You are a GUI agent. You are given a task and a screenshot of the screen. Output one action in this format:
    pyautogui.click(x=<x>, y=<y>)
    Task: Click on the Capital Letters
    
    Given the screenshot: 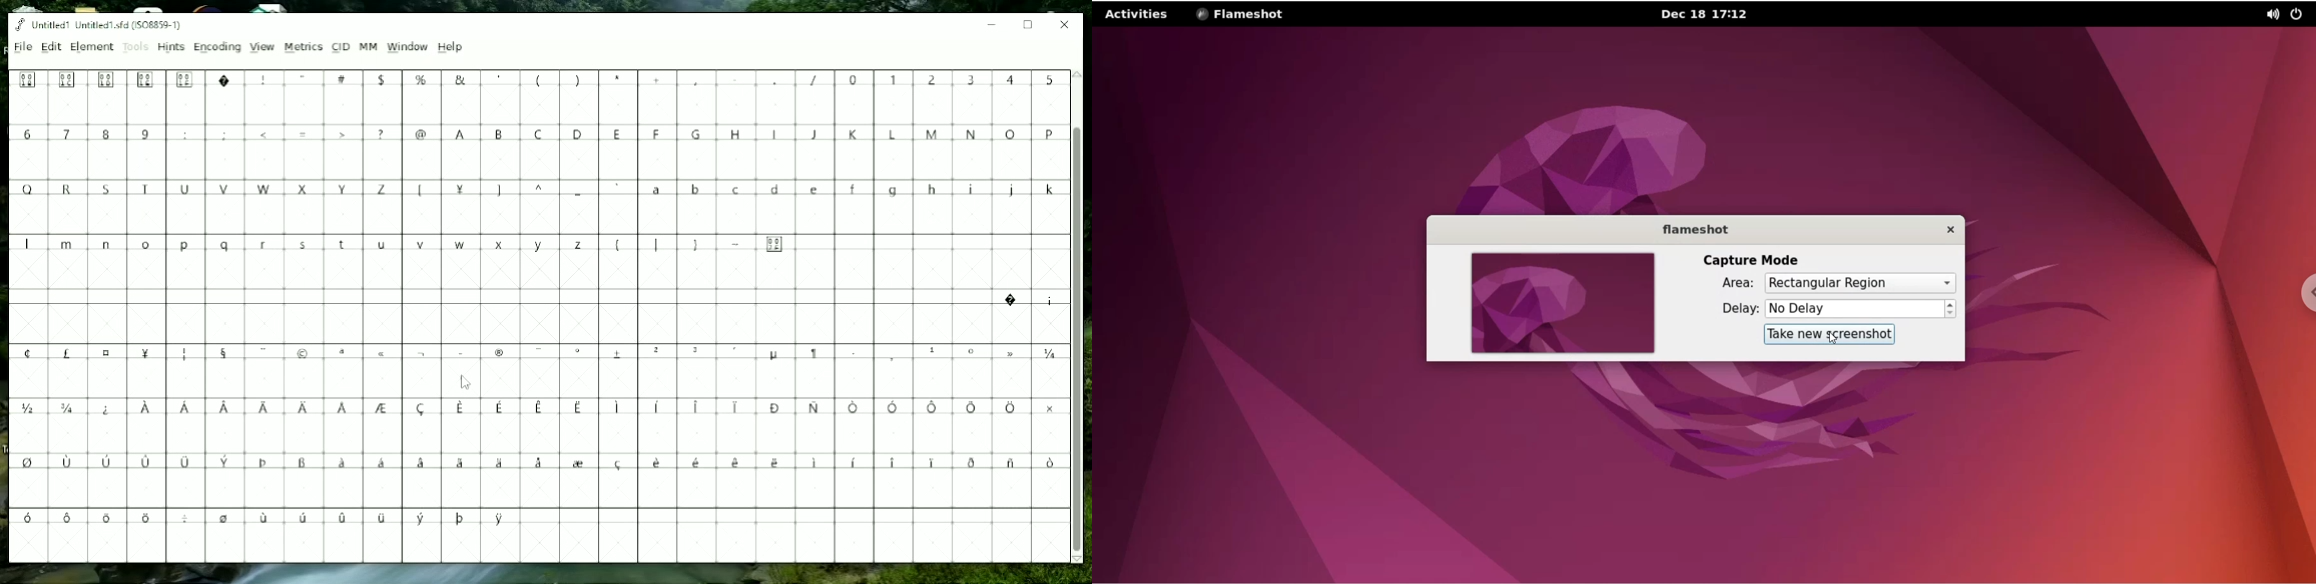 What is the action you would take?
    pyautogui.click(x=248, y=190)
    